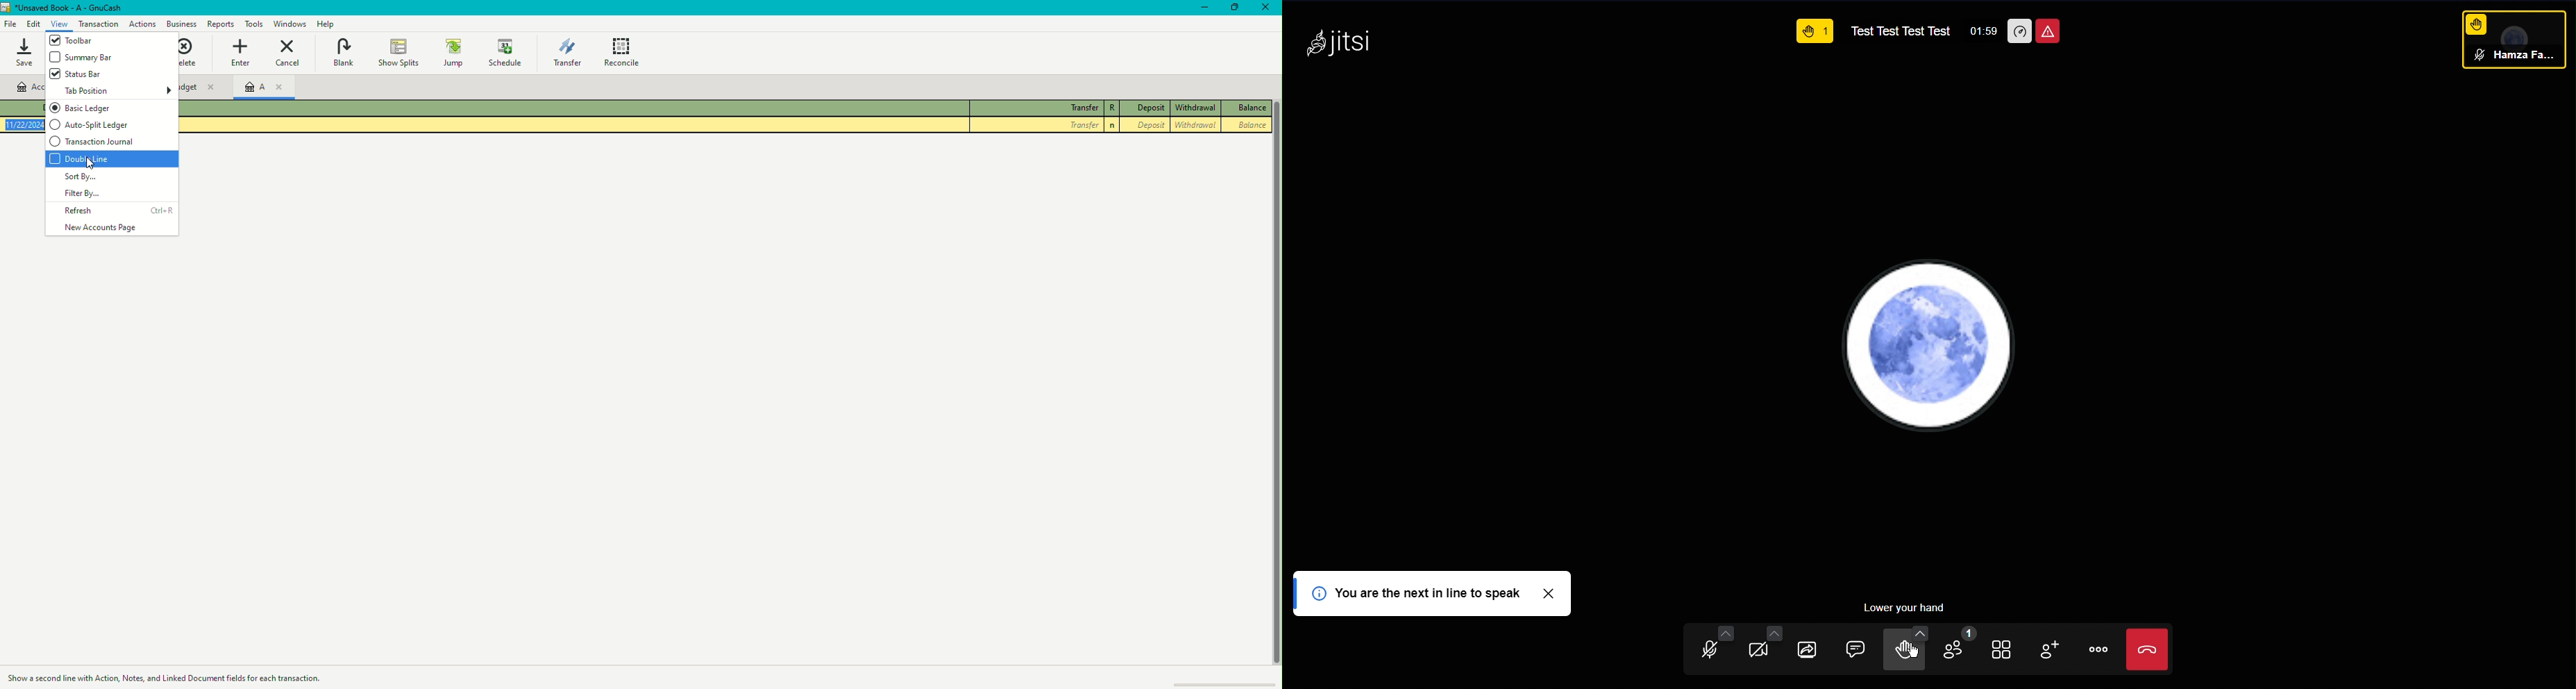  I want to click on Transactional journal, so click(94, 142).